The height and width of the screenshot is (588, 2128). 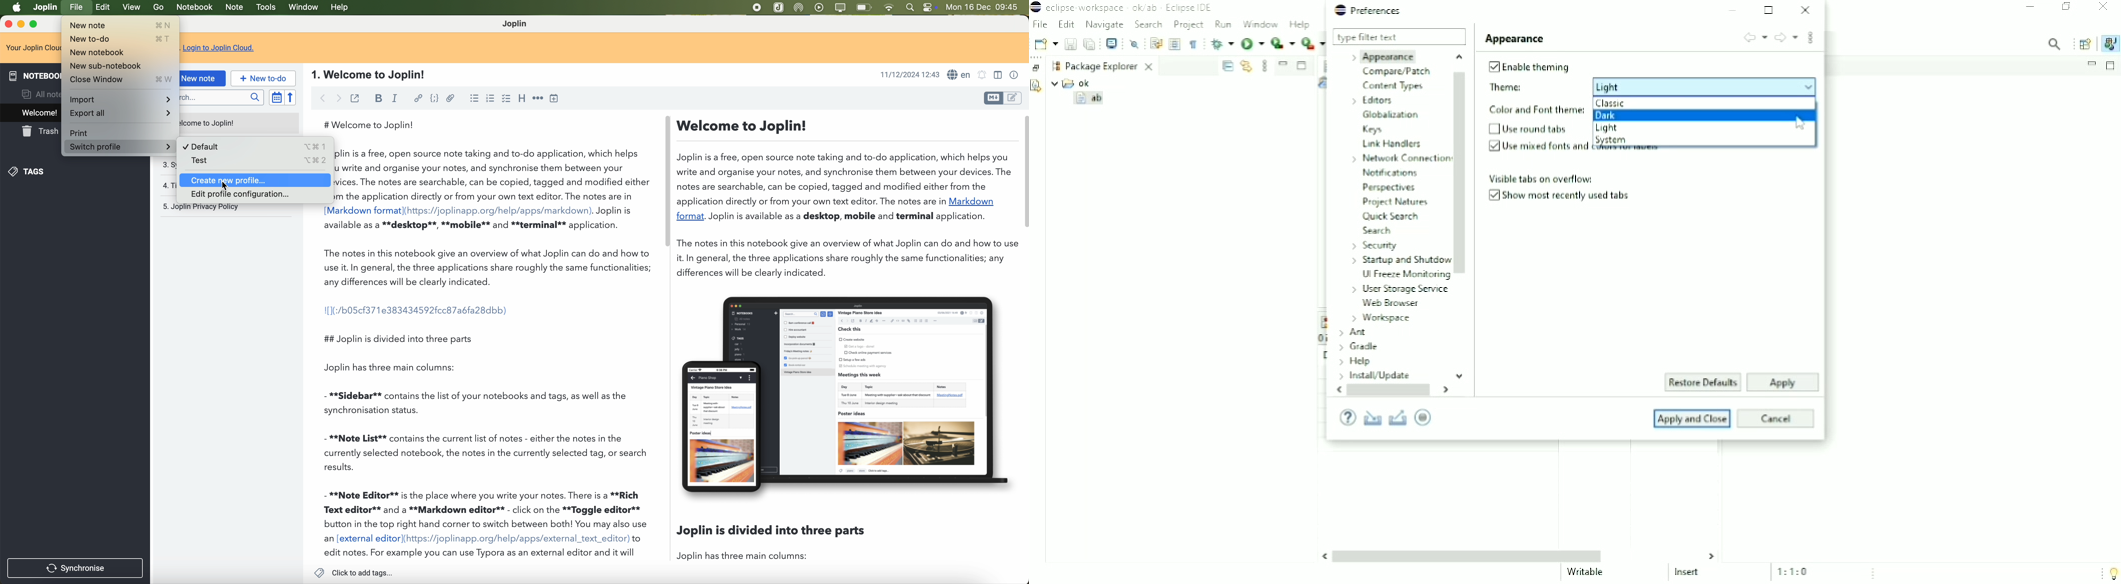 I want to click on Joplin has three main columns:, so click(x=402, y=368).